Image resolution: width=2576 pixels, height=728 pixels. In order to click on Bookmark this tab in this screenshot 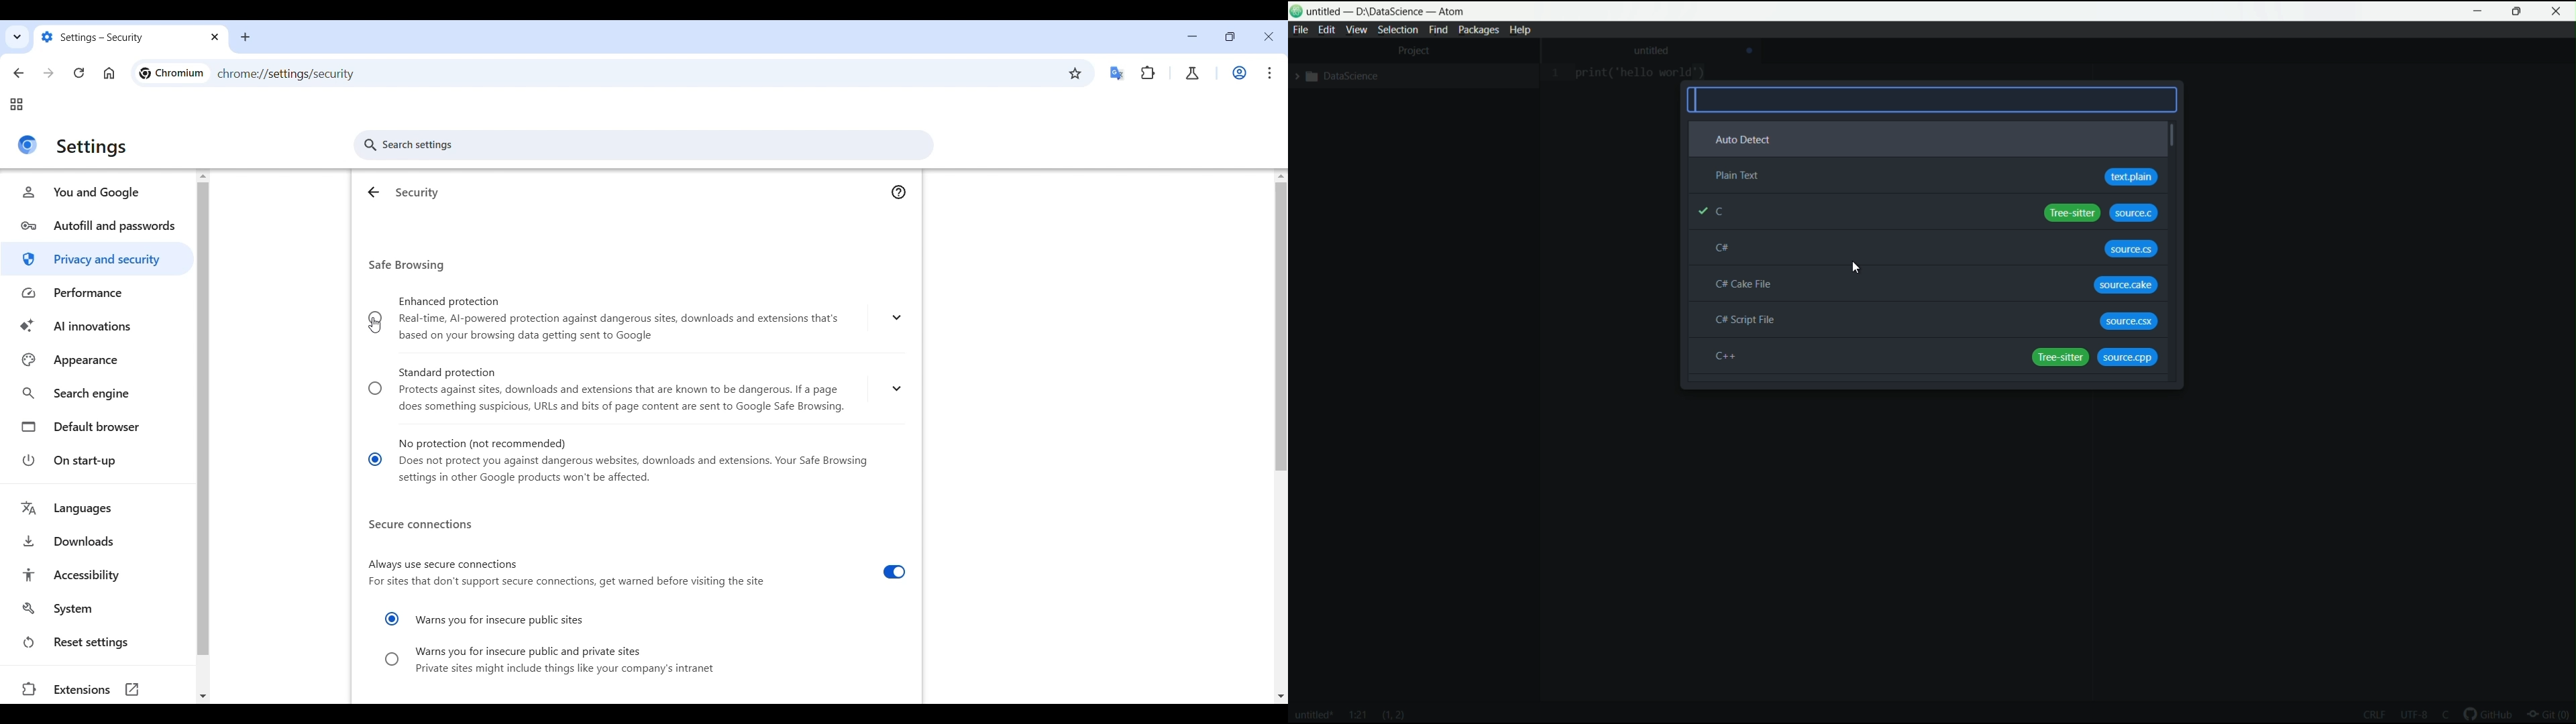, I will do `click(1075, 73)`.